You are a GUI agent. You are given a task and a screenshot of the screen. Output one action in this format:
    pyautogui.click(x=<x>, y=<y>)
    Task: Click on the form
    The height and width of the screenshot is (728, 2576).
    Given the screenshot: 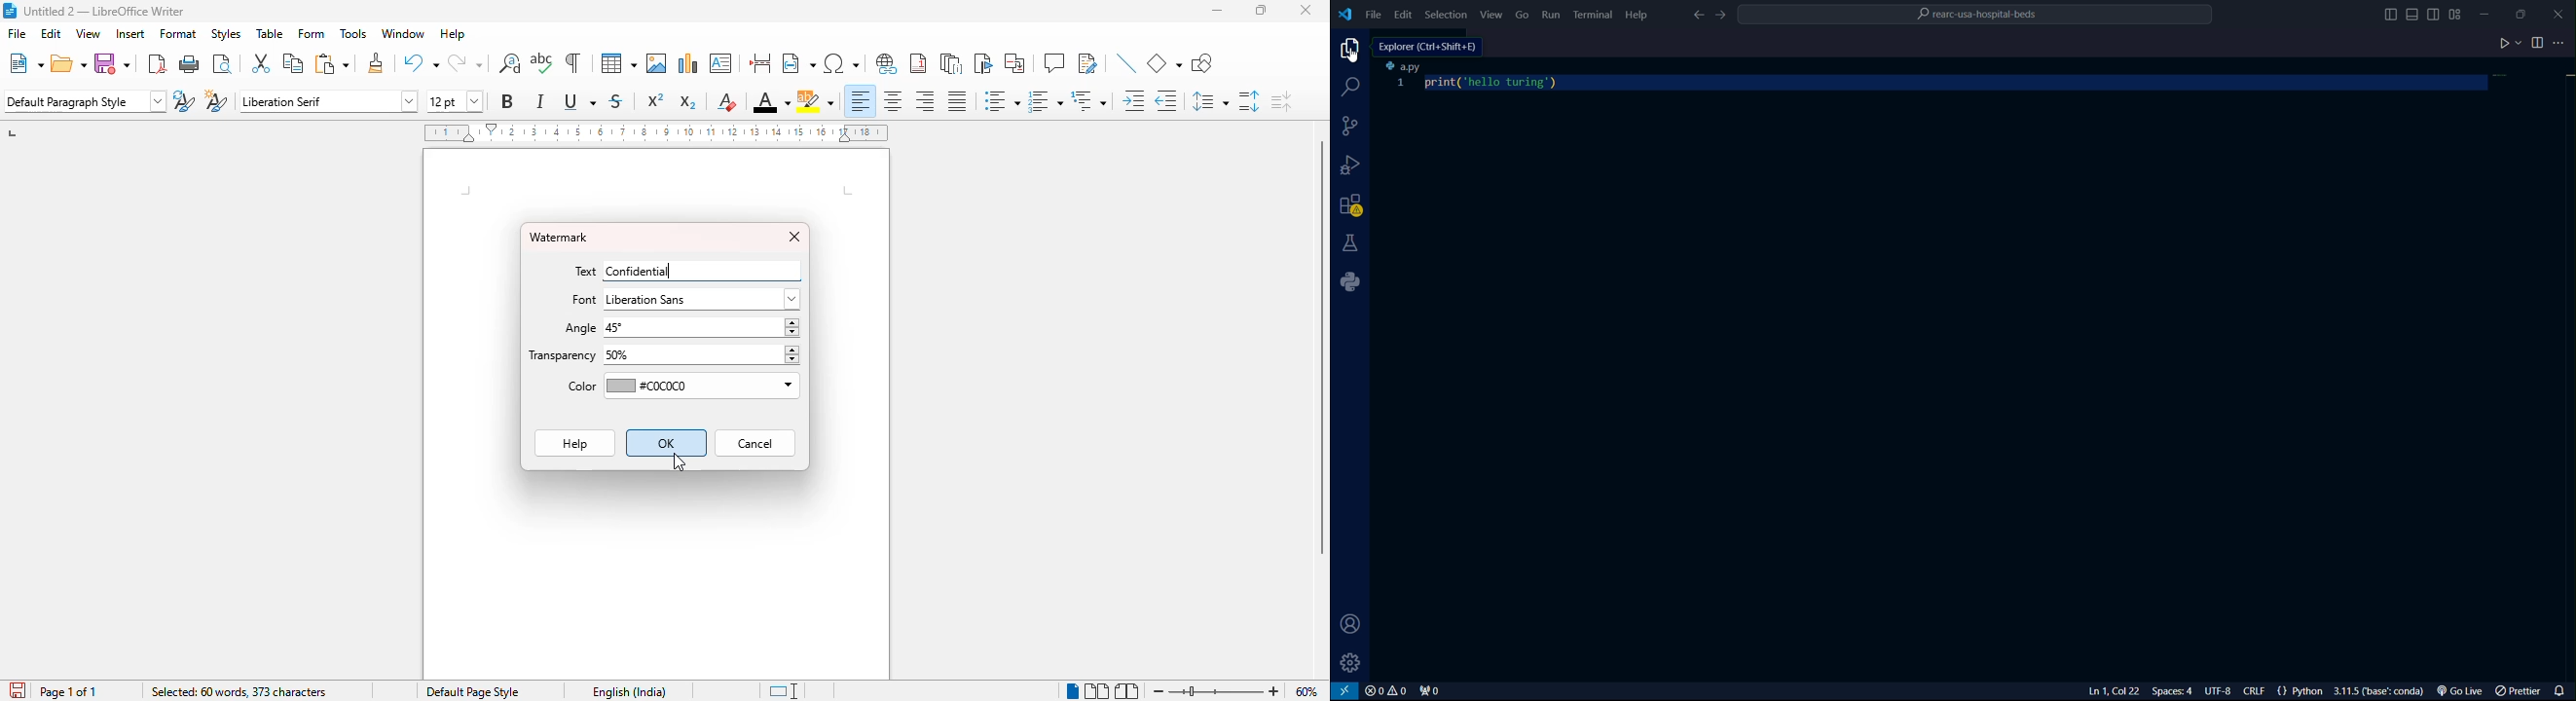 What is the action you would take?
    pyautogui.click(x=312, y=33)
    